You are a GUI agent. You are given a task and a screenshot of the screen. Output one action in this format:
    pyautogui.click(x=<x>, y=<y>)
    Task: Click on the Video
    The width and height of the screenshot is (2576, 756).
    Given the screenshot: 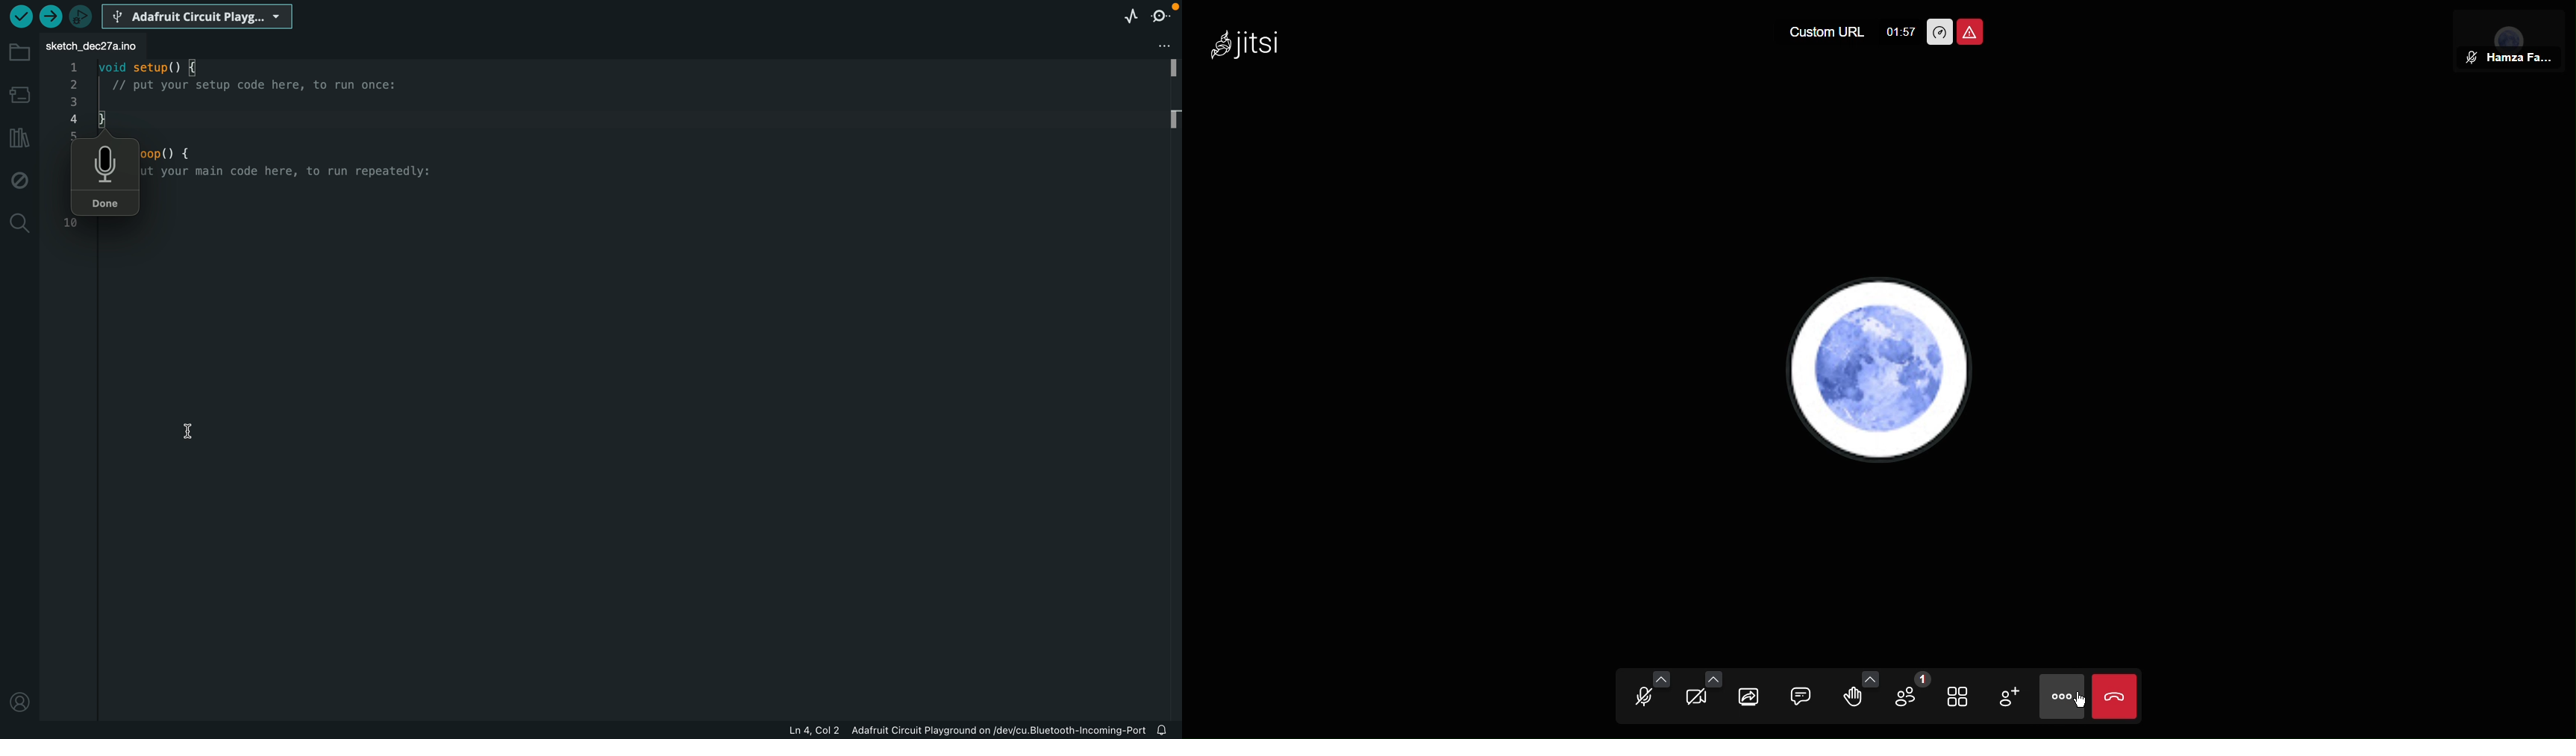 What is the action you would take?
    pyautogui.click(x=1700, y=696)
    